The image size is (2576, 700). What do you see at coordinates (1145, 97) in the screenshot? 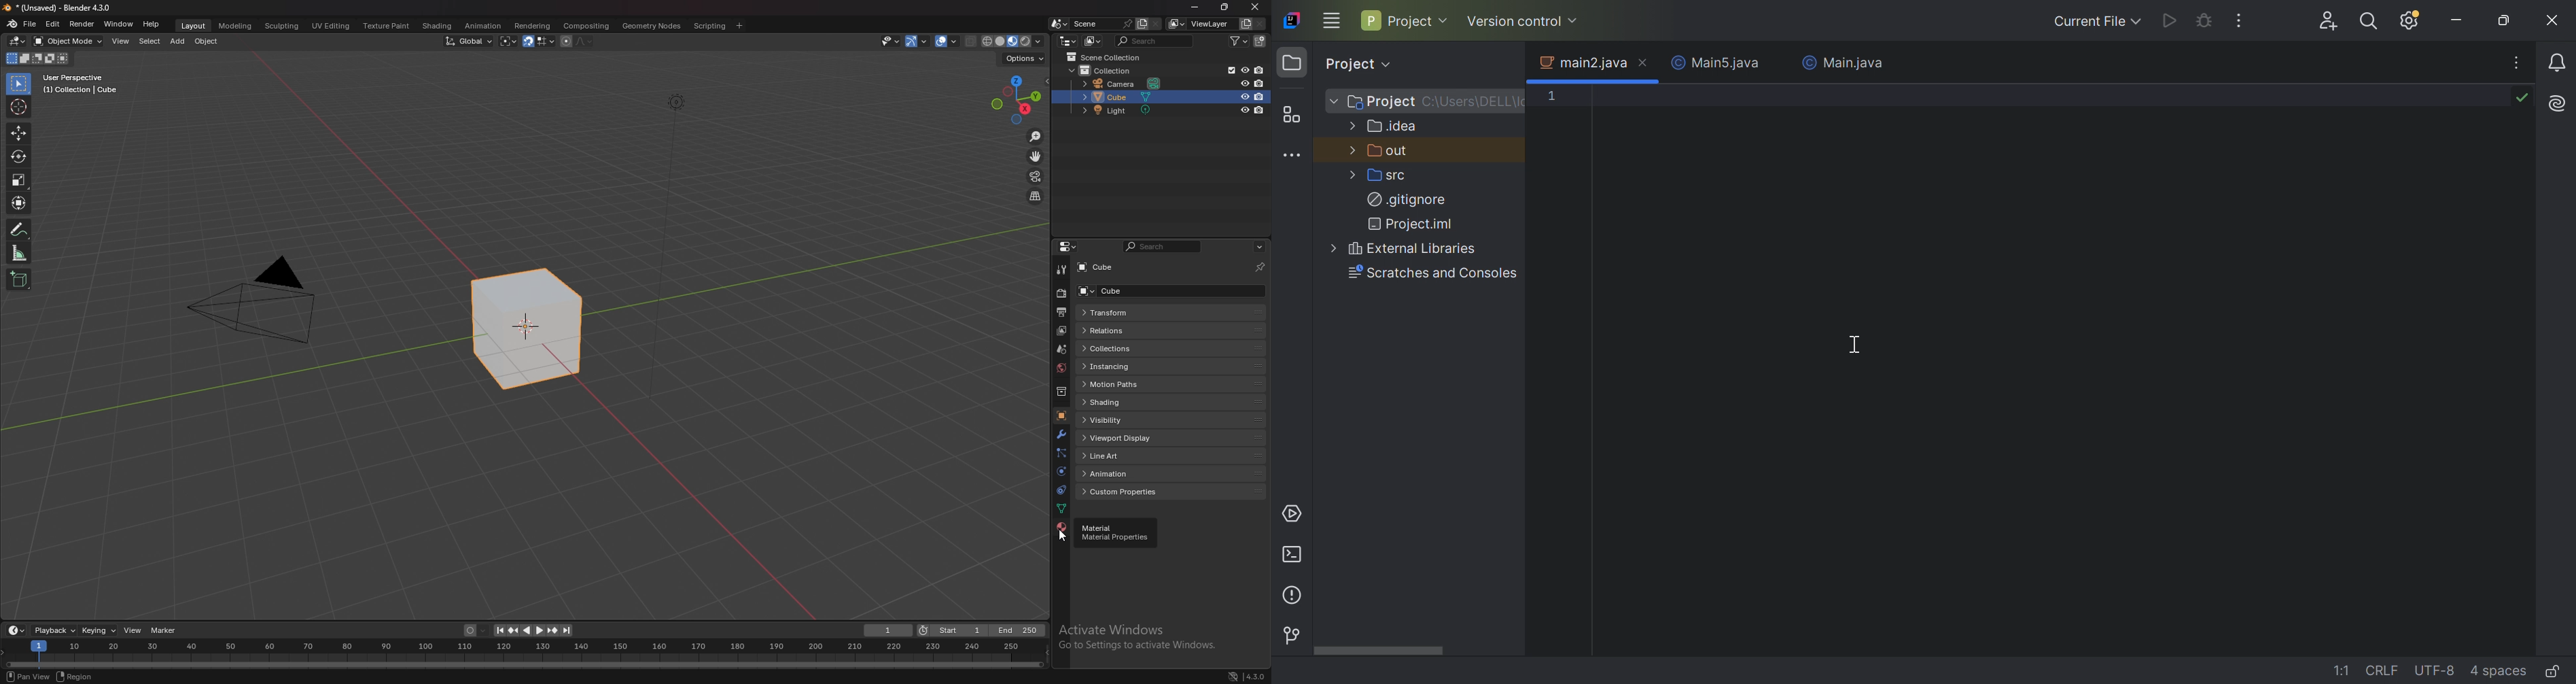
I see `cube` at bounding box center [1145, 97].